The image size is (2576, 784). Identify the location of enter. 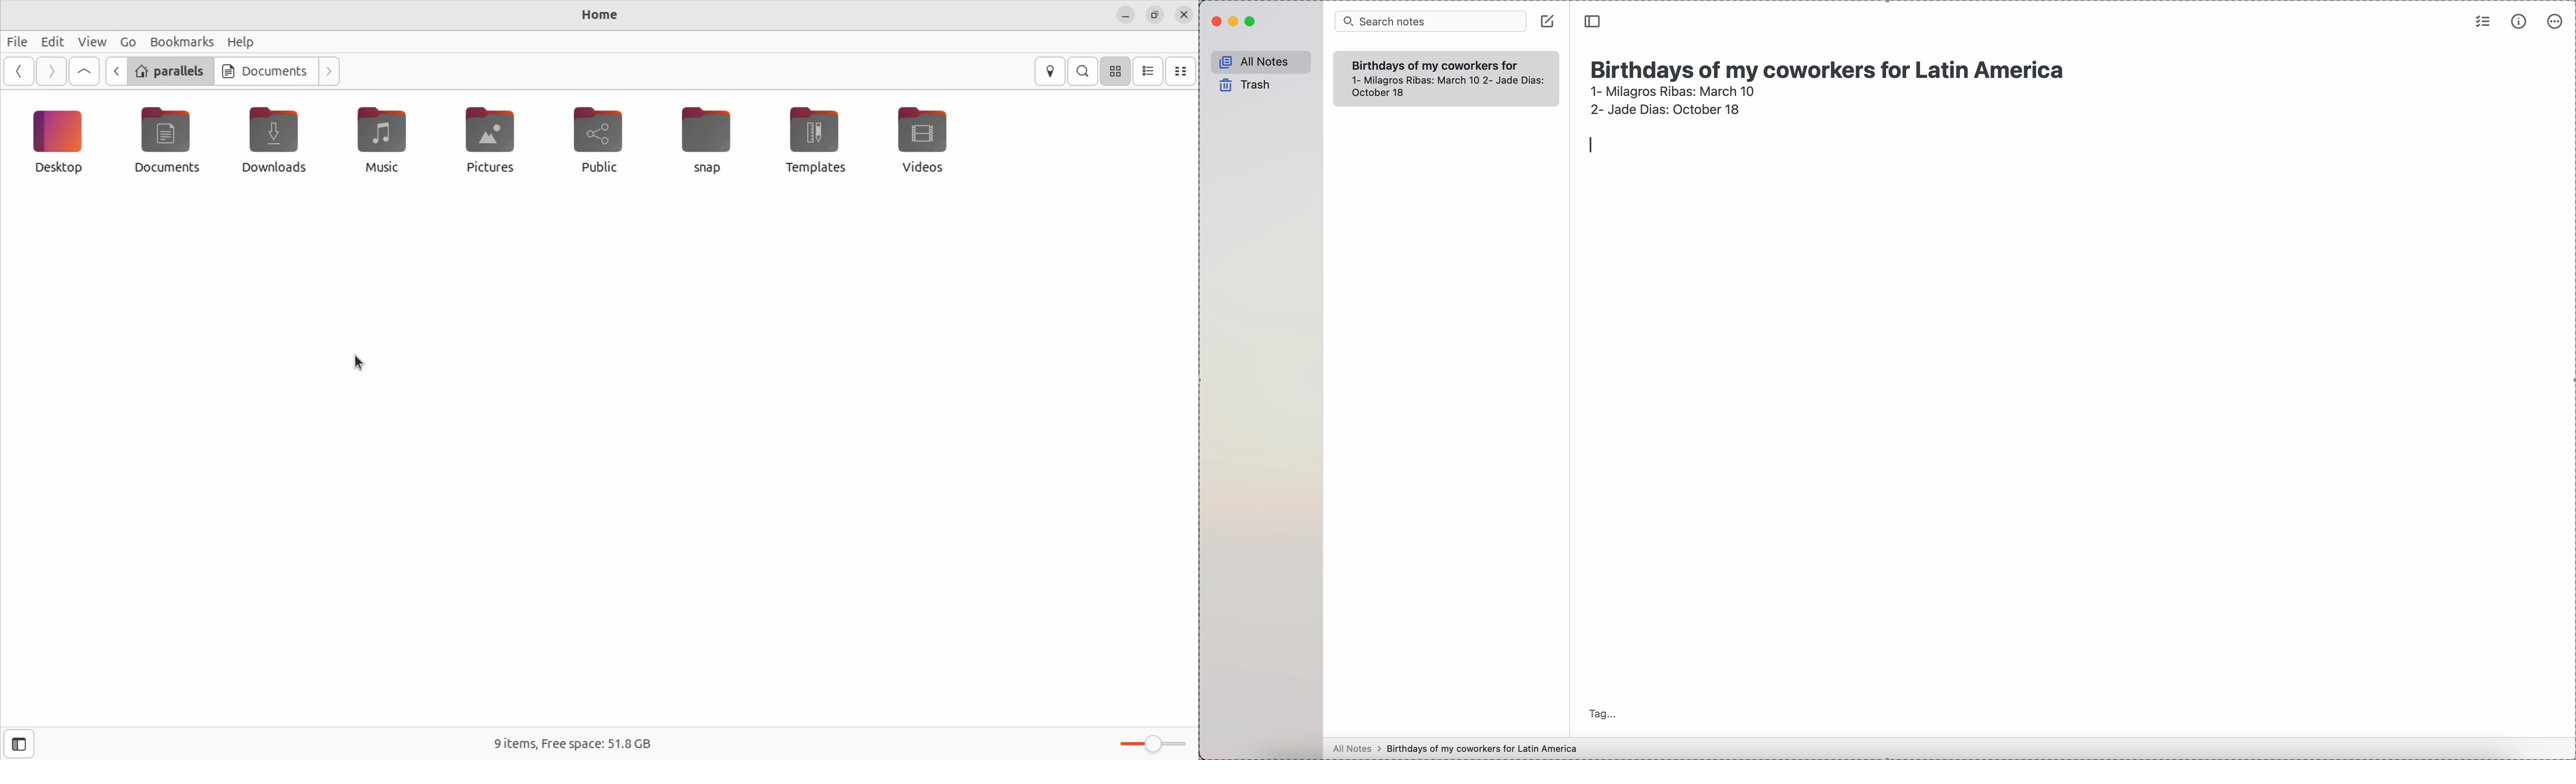
(1589, 143).